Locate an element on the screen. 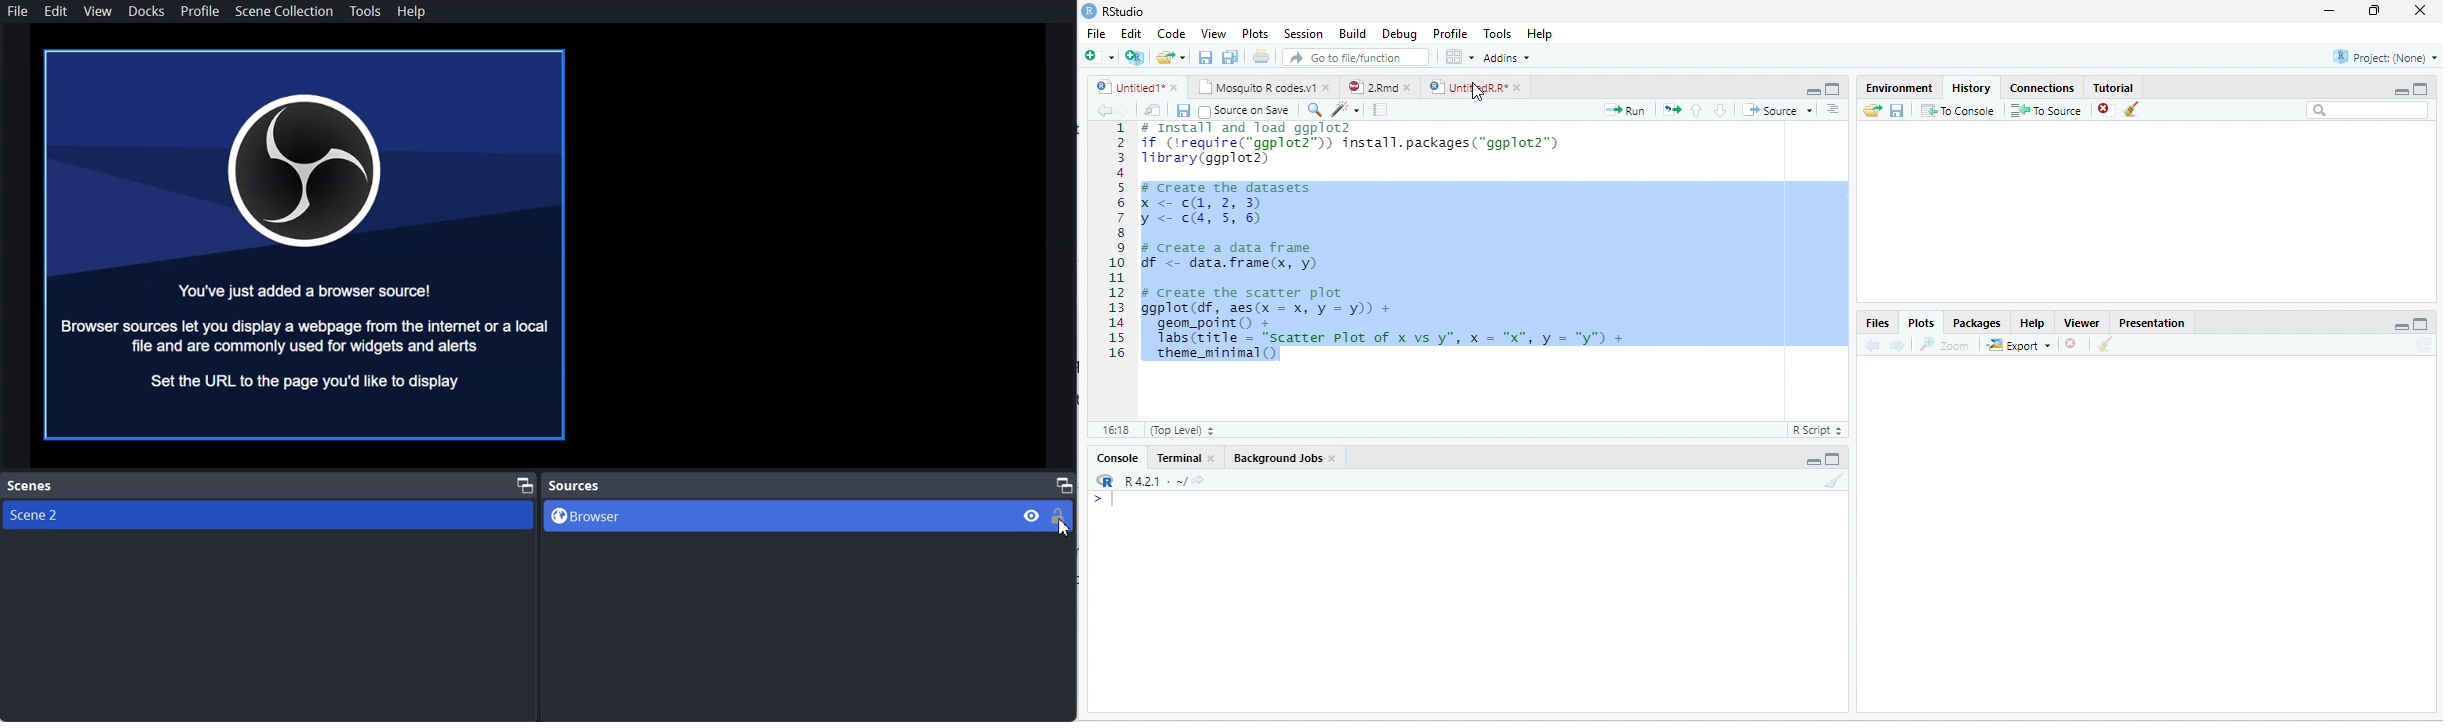  Re-run the previous code region is located at coordinates (1672, 110).